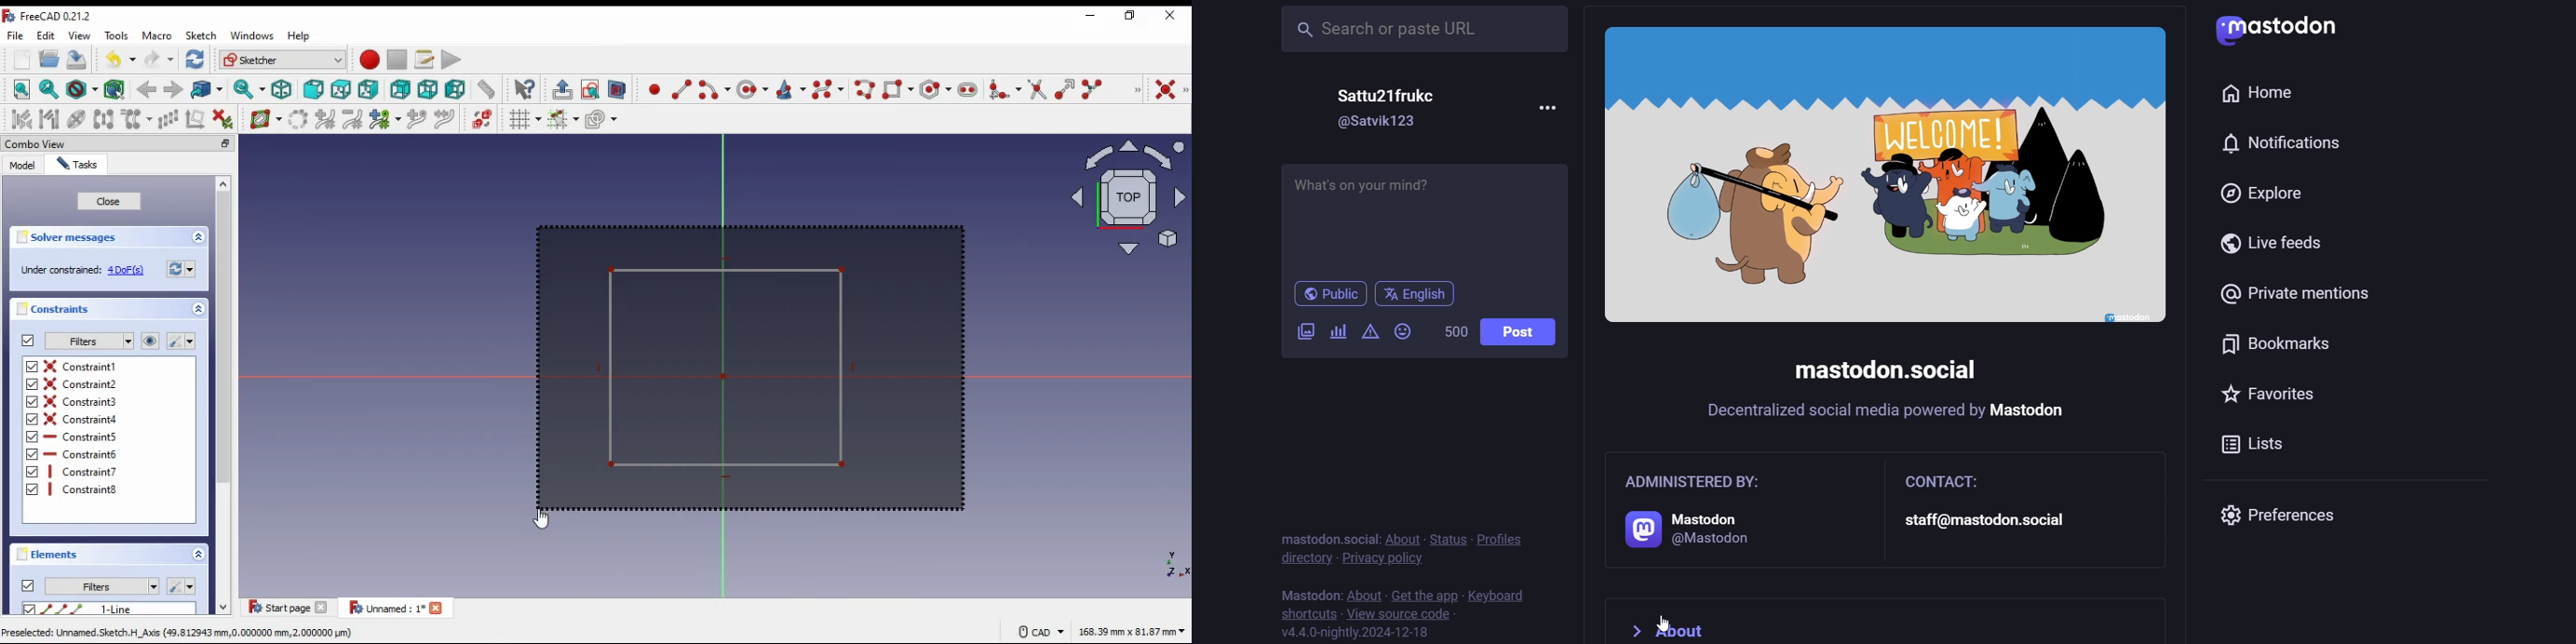 This screenshot has height=644, width=2576. What do you see at coordinates (2306, 289) in the screenshot?
I see `private mention` at bounding box center [2306, 289].